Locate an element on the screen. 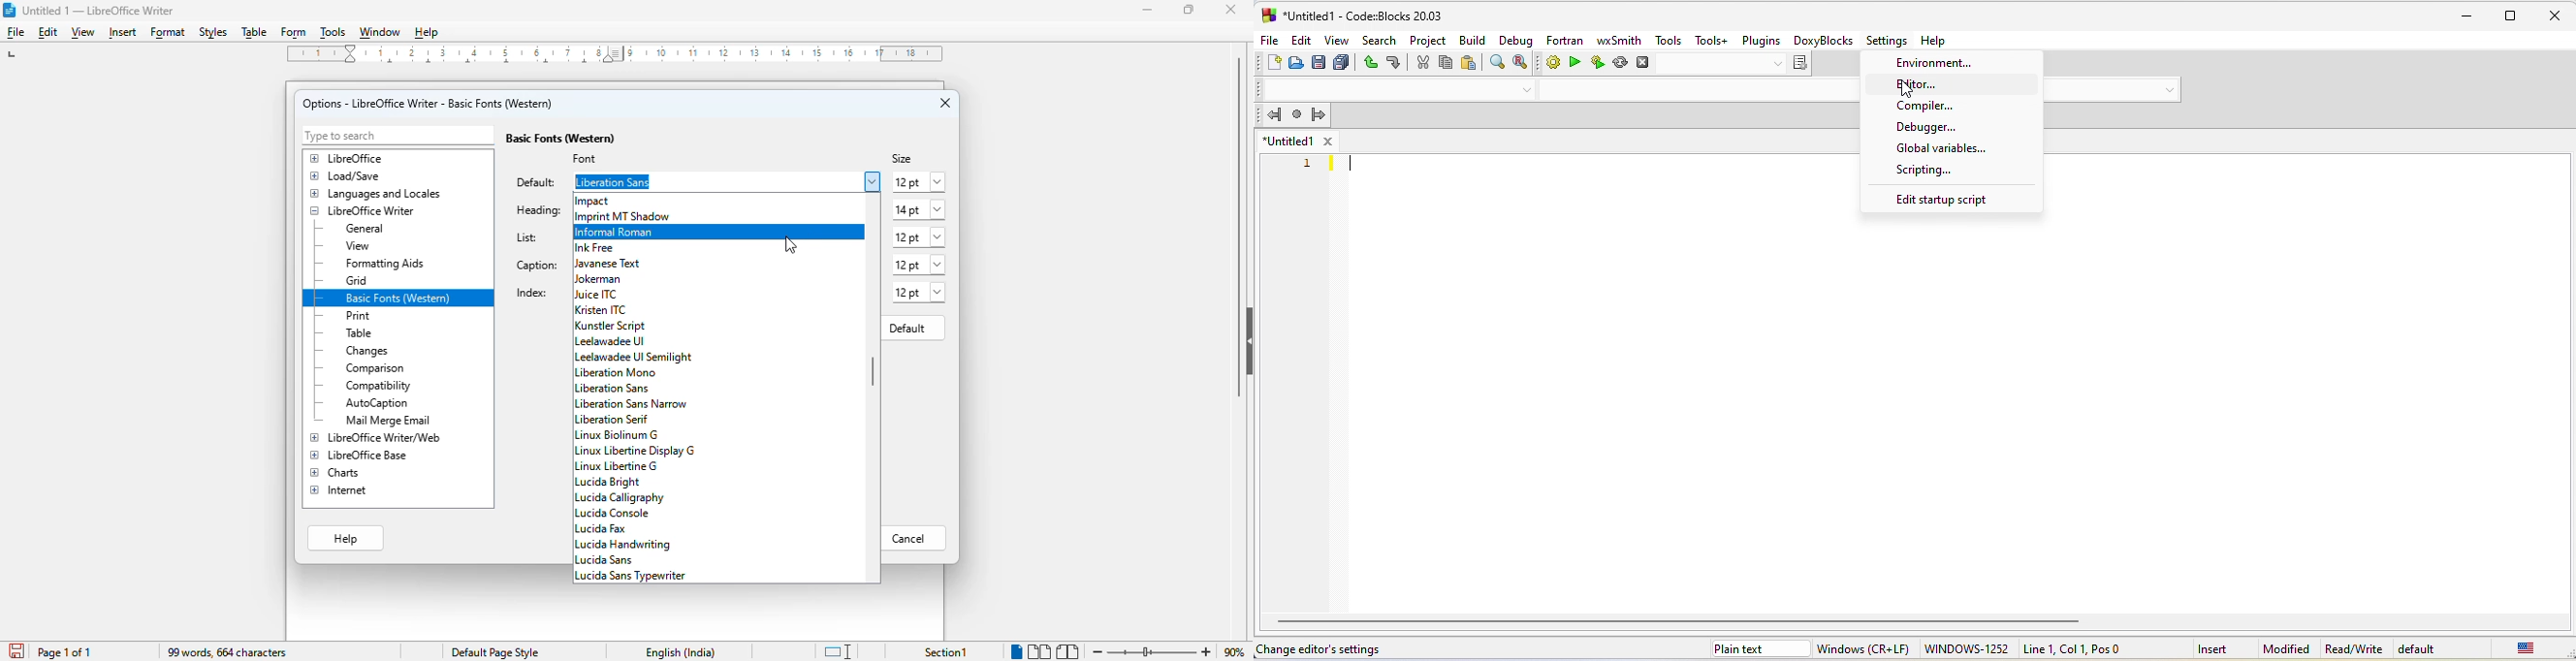 This screenshot has height=672, width=2576. view is located at coordinates (359, 246).